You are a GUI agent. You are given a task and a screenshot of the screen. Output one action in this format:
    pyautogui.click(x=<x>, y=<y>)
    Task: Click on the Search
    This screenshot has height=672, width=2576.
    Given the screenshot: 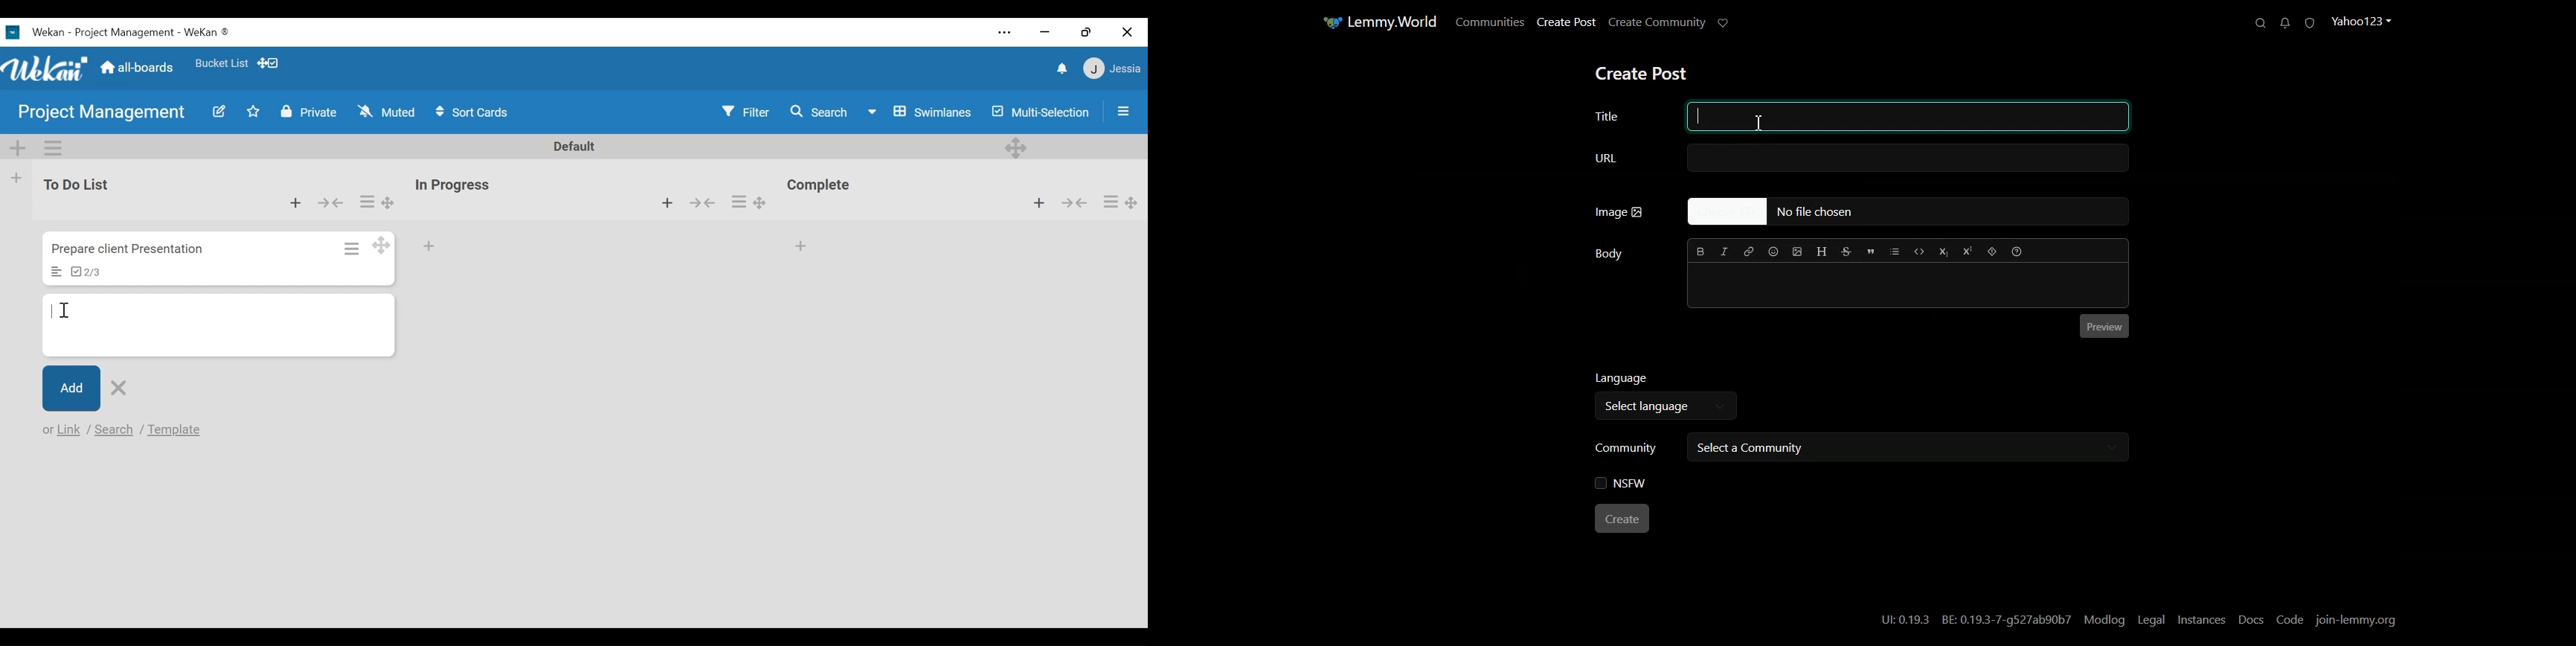 What is the action you would take?
    pyautogui.click(x=817, y=112)
    